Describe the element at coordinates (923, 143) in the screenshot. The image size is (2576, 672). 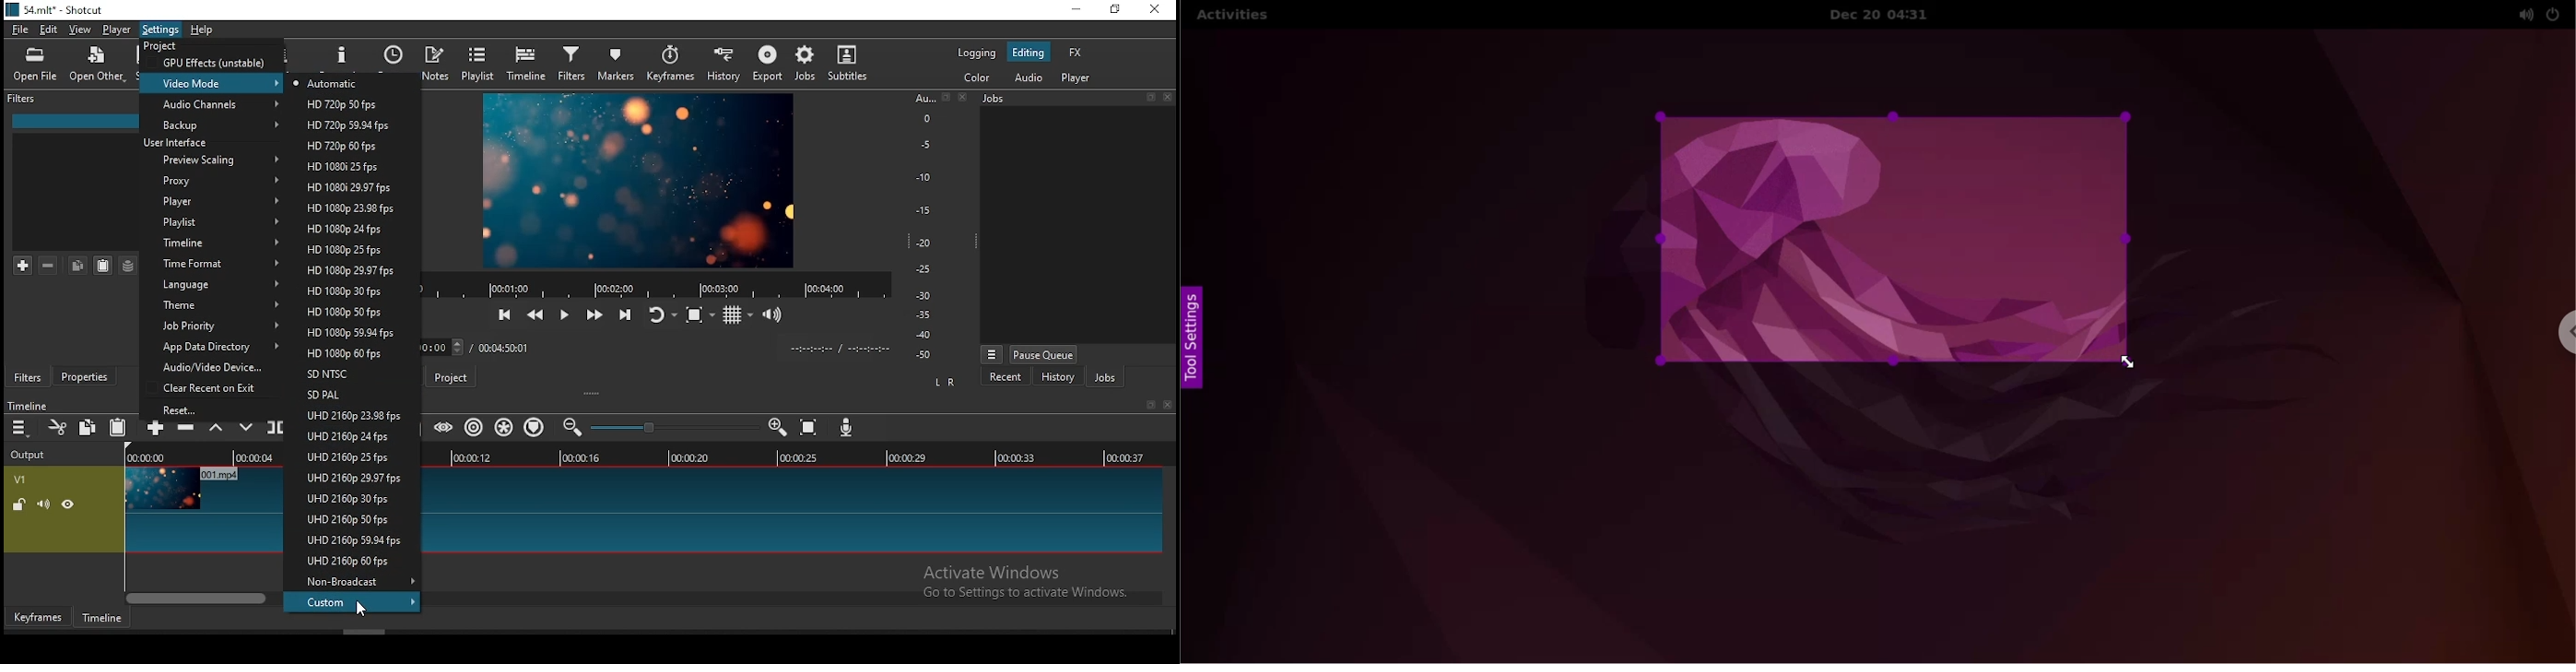
I see `-5` at that location.